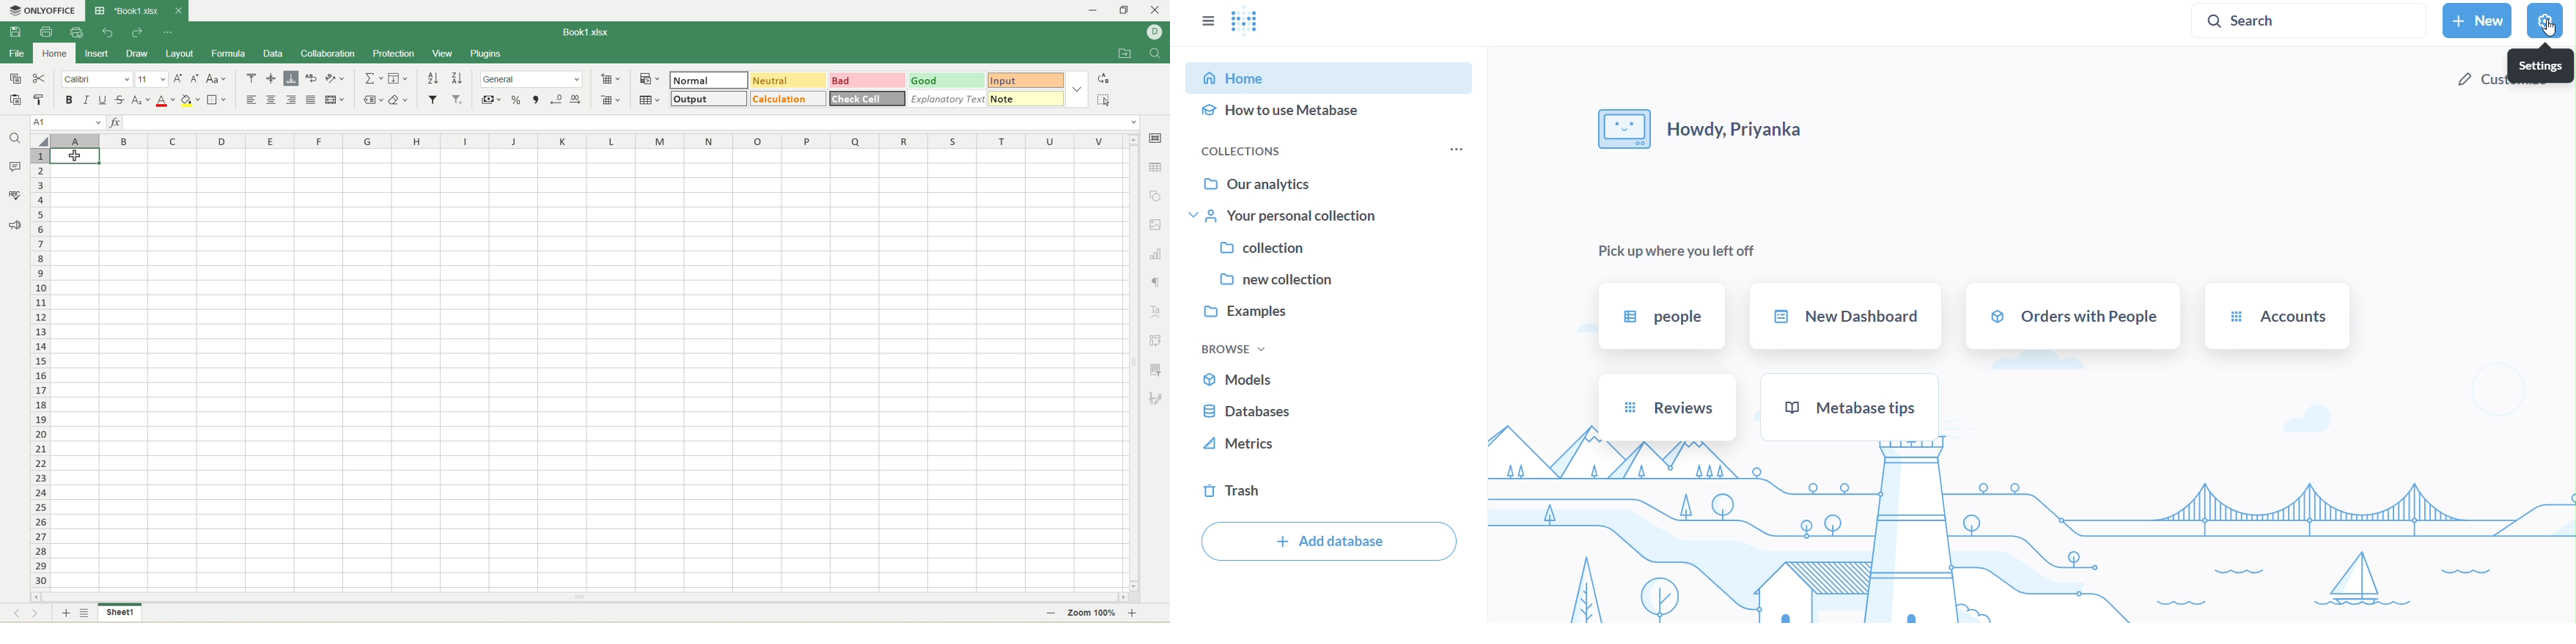 Image resolution: width=2576 pixels, height=644 pixels. I want to click on trash, so click(1331, 492).